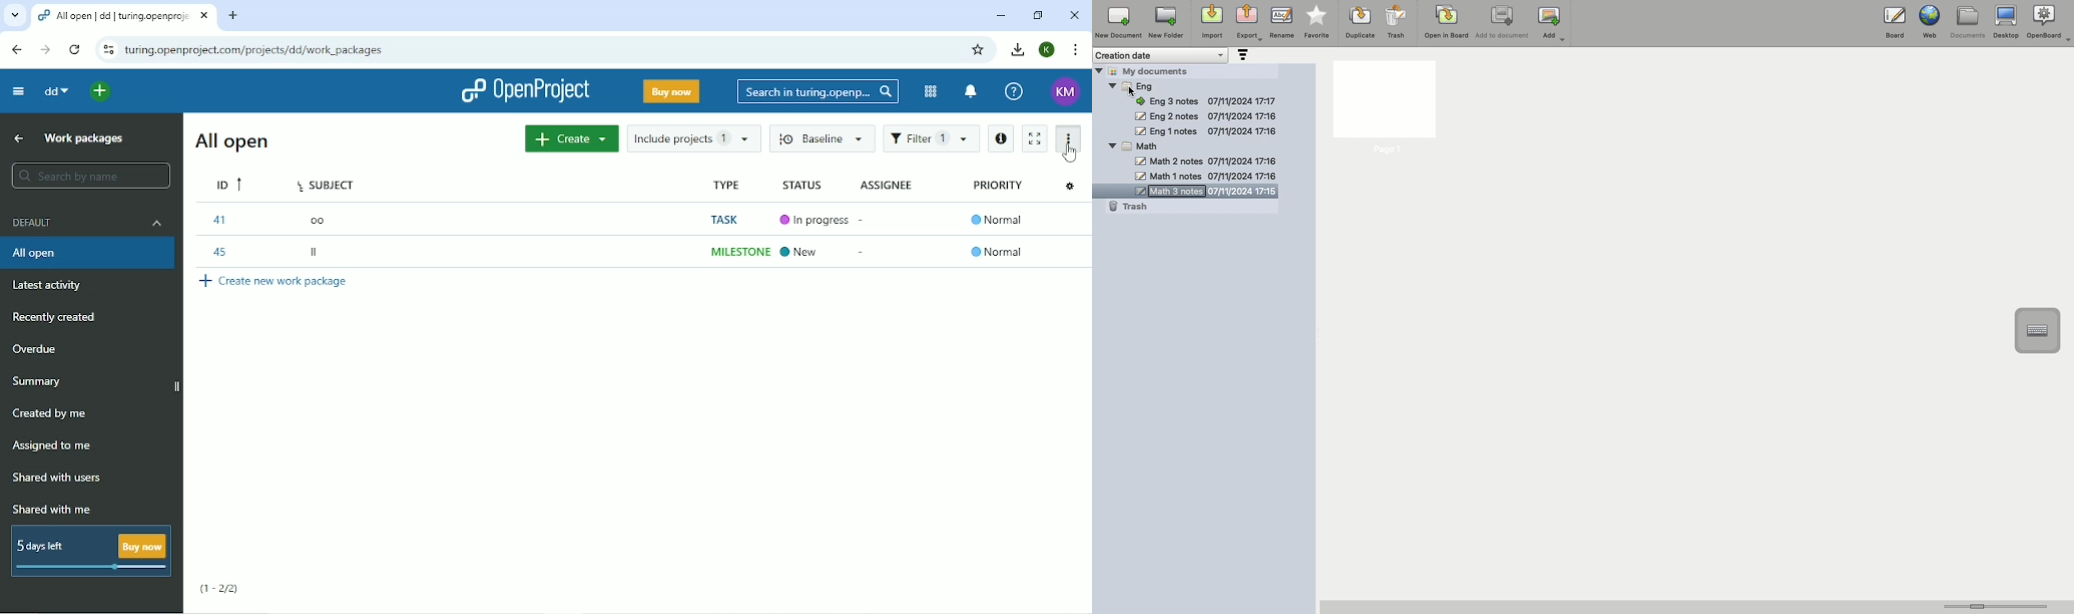  I want to click on View site information, so click(108, 49).